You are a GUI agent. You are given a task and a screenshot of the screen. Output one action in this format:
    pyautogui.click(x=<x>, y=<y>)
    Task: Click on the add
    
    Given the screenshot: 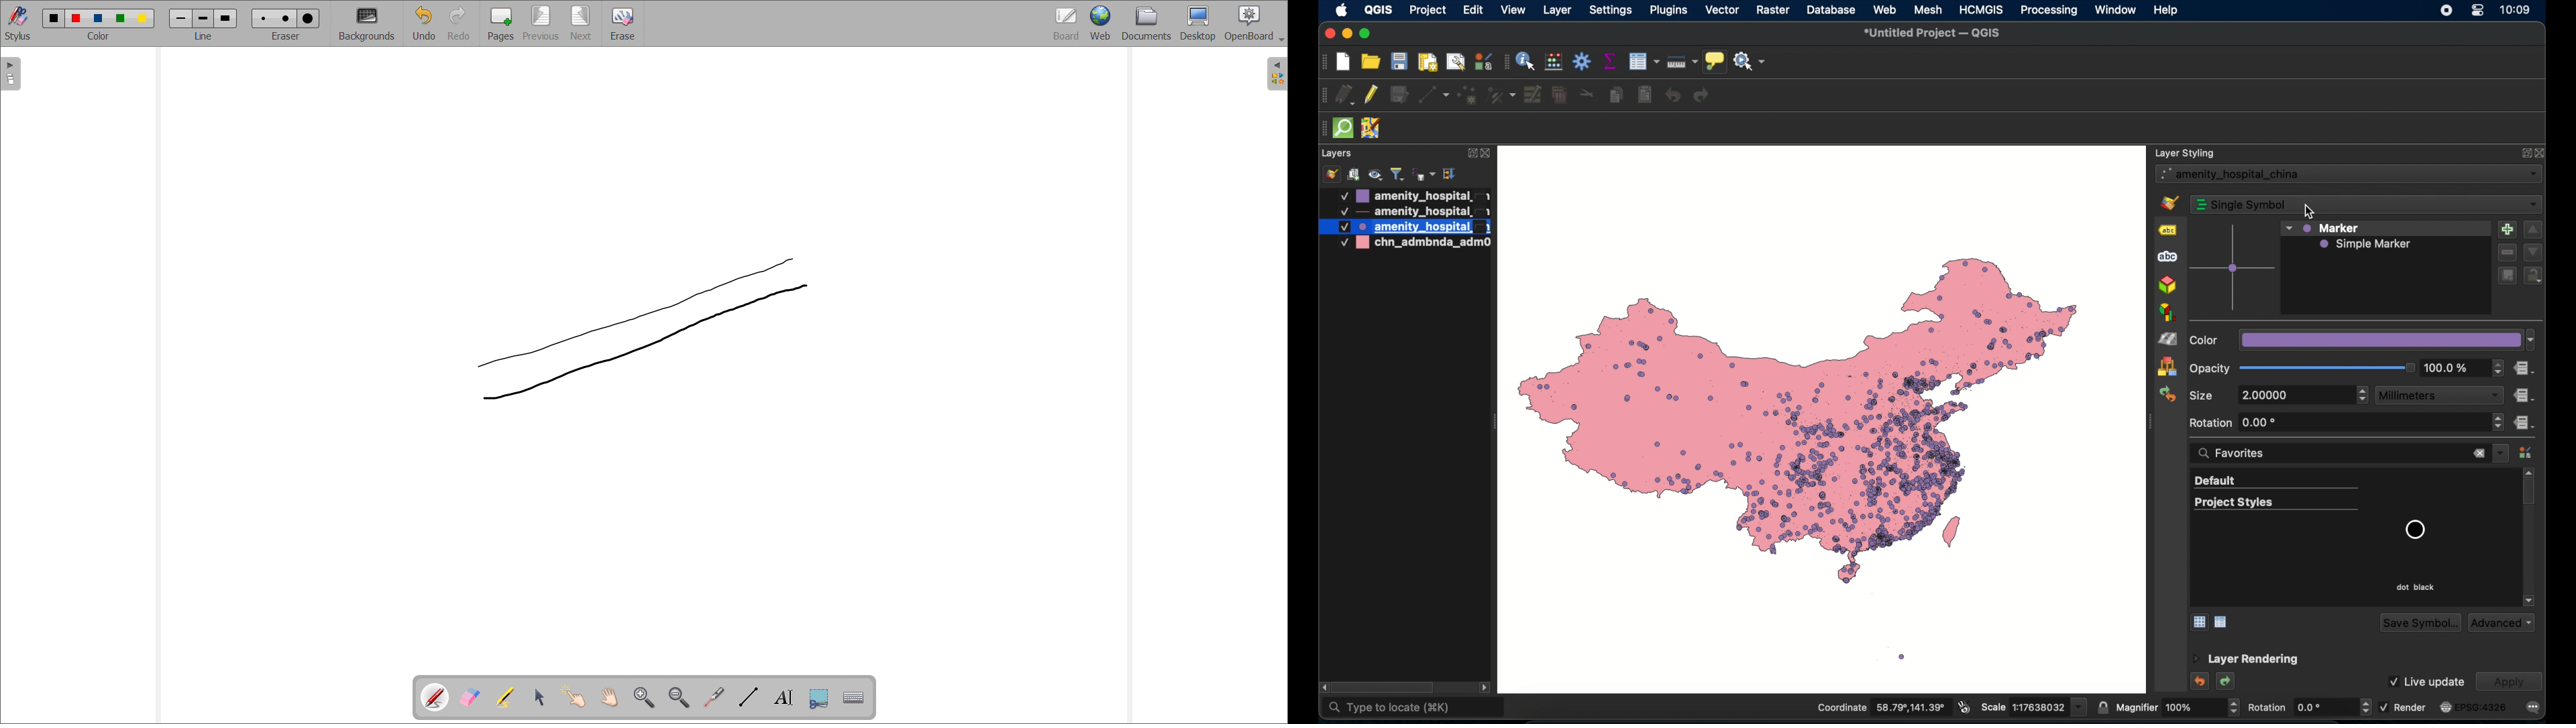 What is the action you would take?
    pyautogui.click(x=2507, y=229)
    